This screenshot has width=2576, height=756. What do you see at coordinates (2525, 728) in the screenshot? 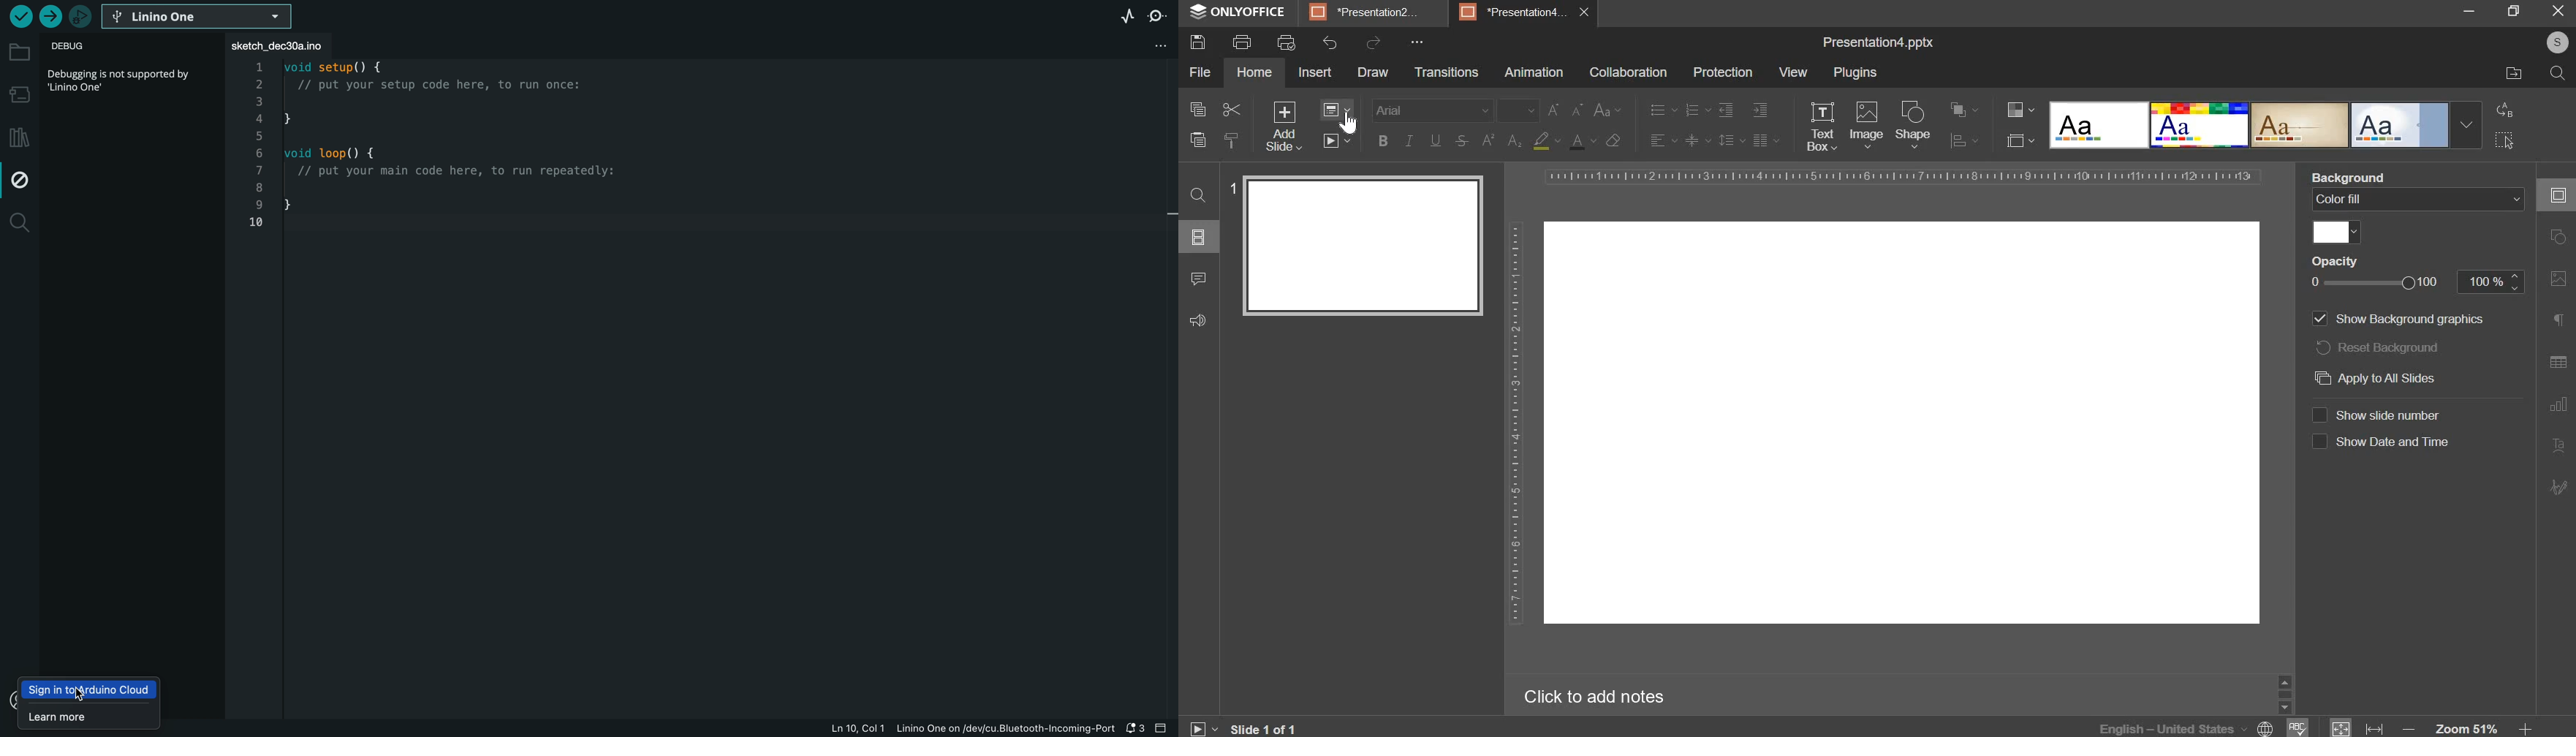
I see `increase zoom` at bounding box center [2525, 728].